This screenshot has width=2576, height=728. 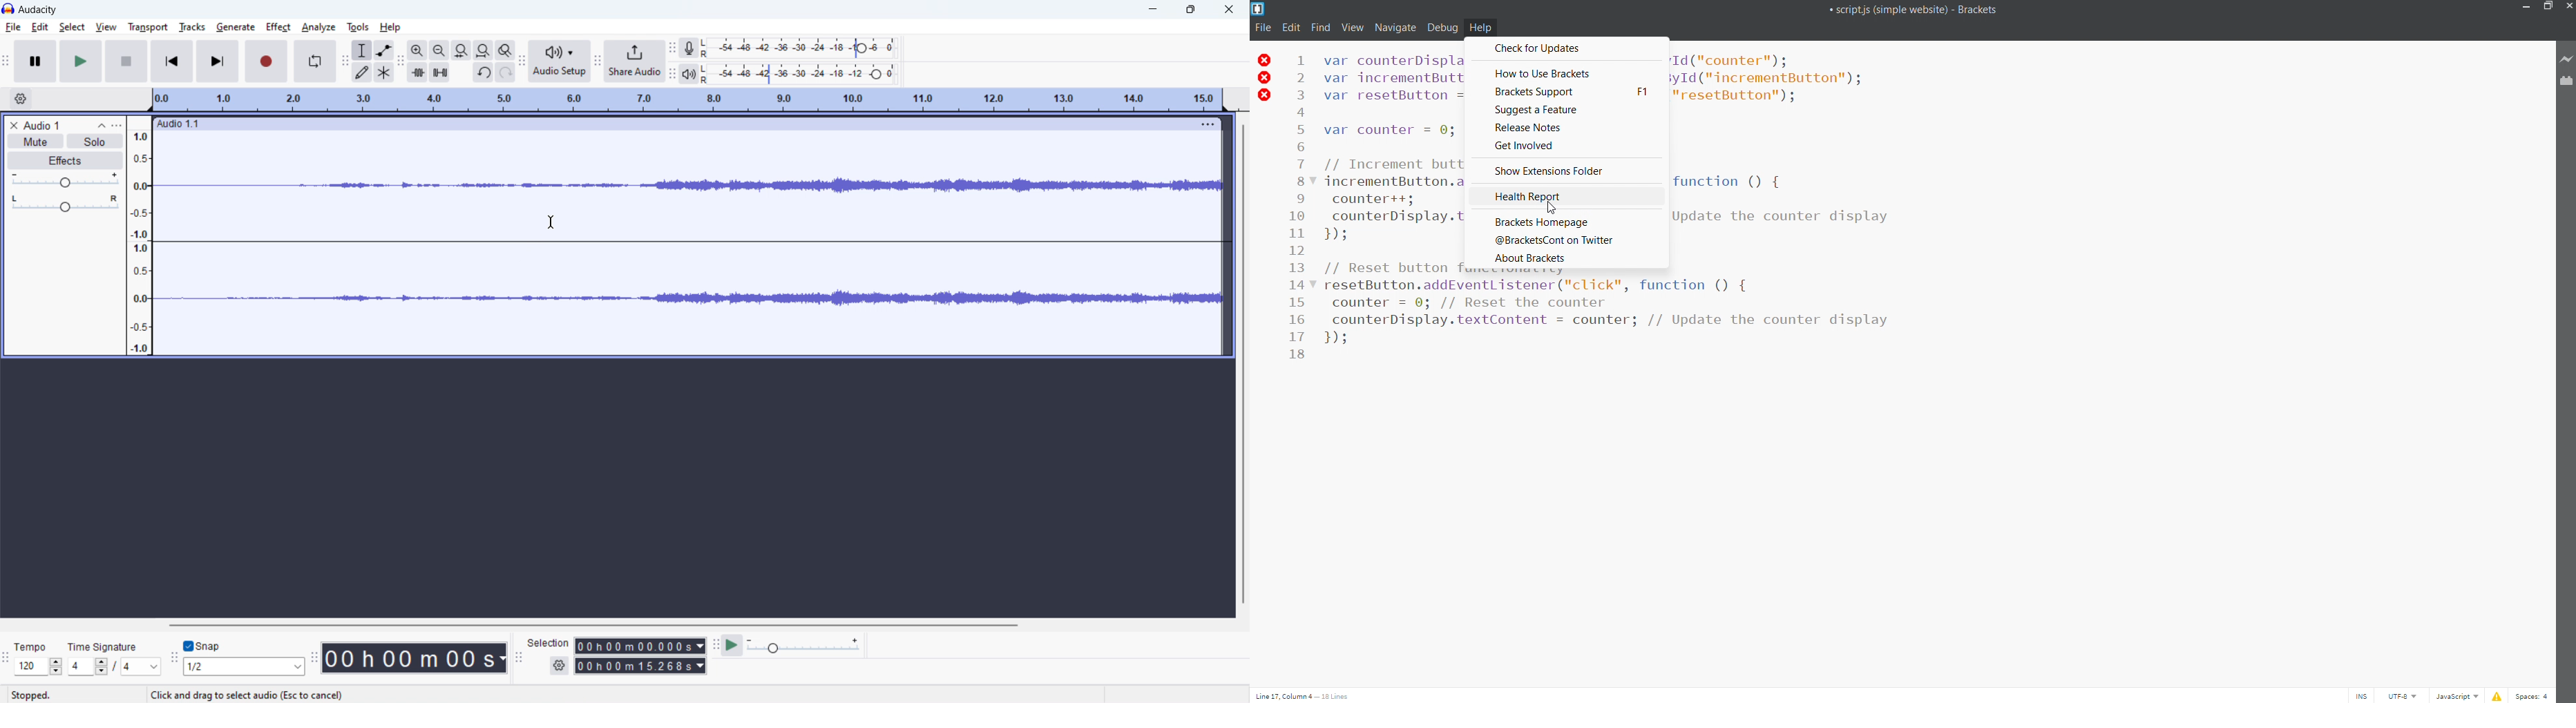 What do you see at coordinates (674, 124) in the screenshot?
I see `hold to move` at bounding box center [674, 124].